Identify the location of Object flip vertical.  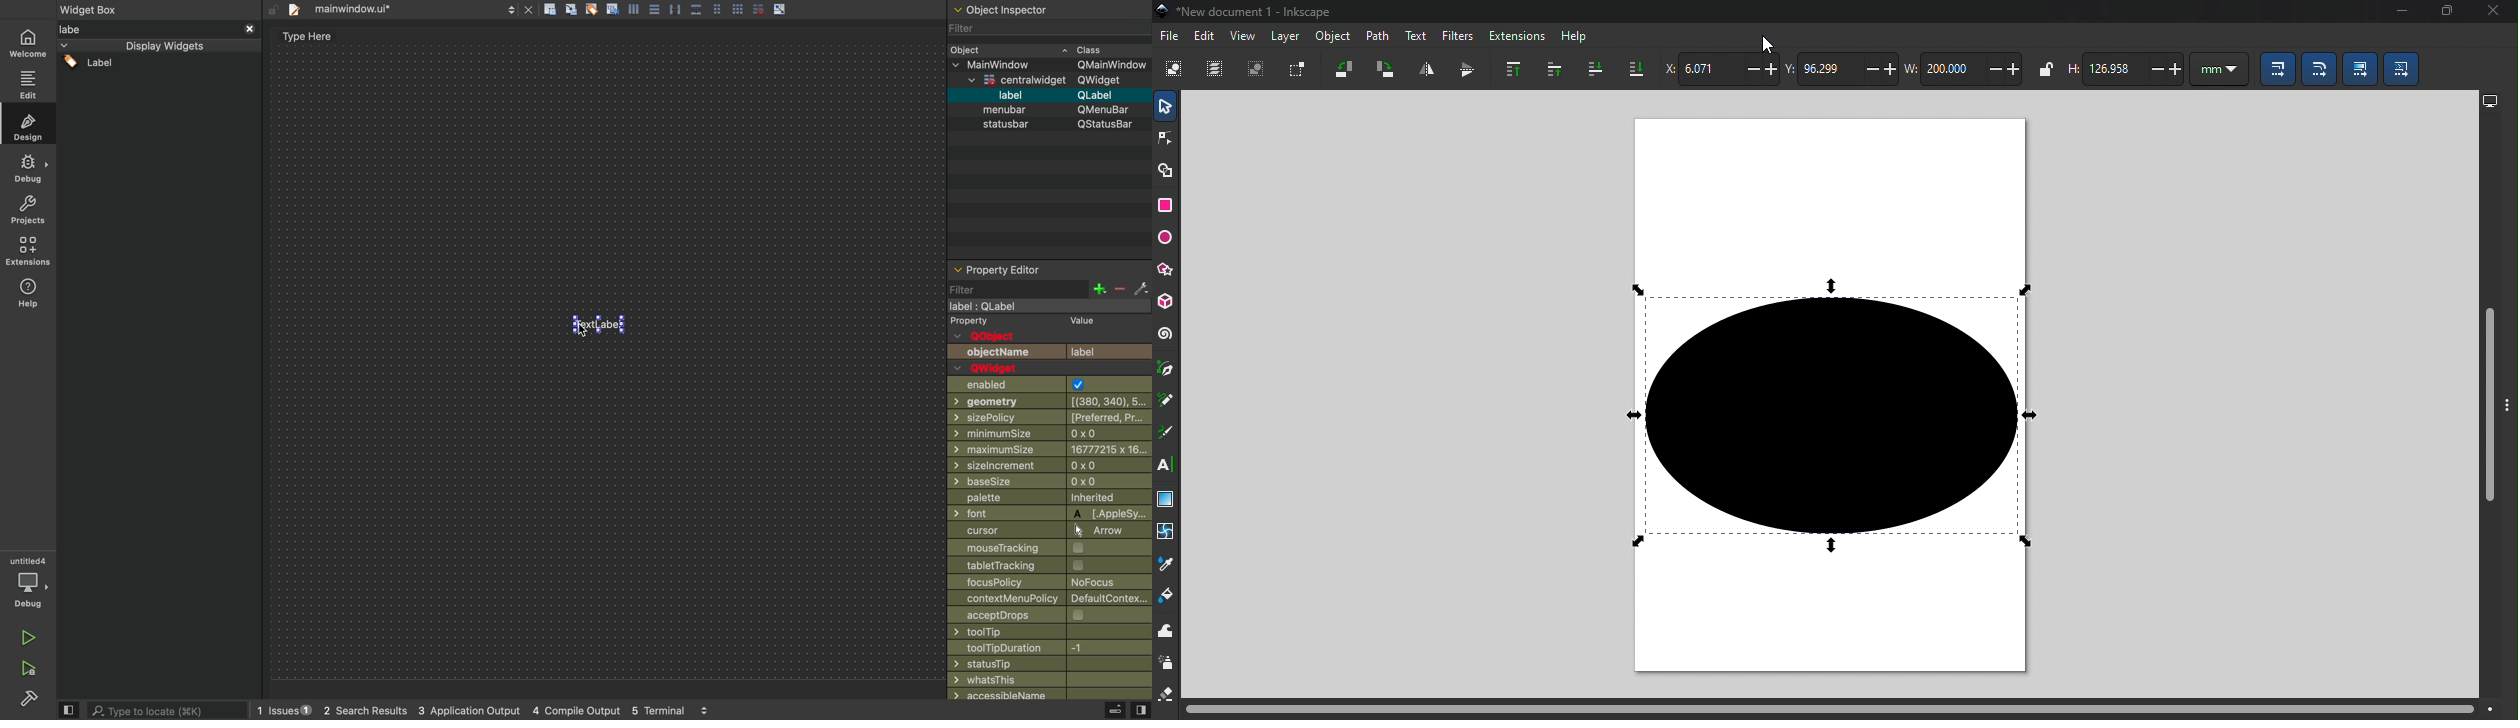
(1465, 71).